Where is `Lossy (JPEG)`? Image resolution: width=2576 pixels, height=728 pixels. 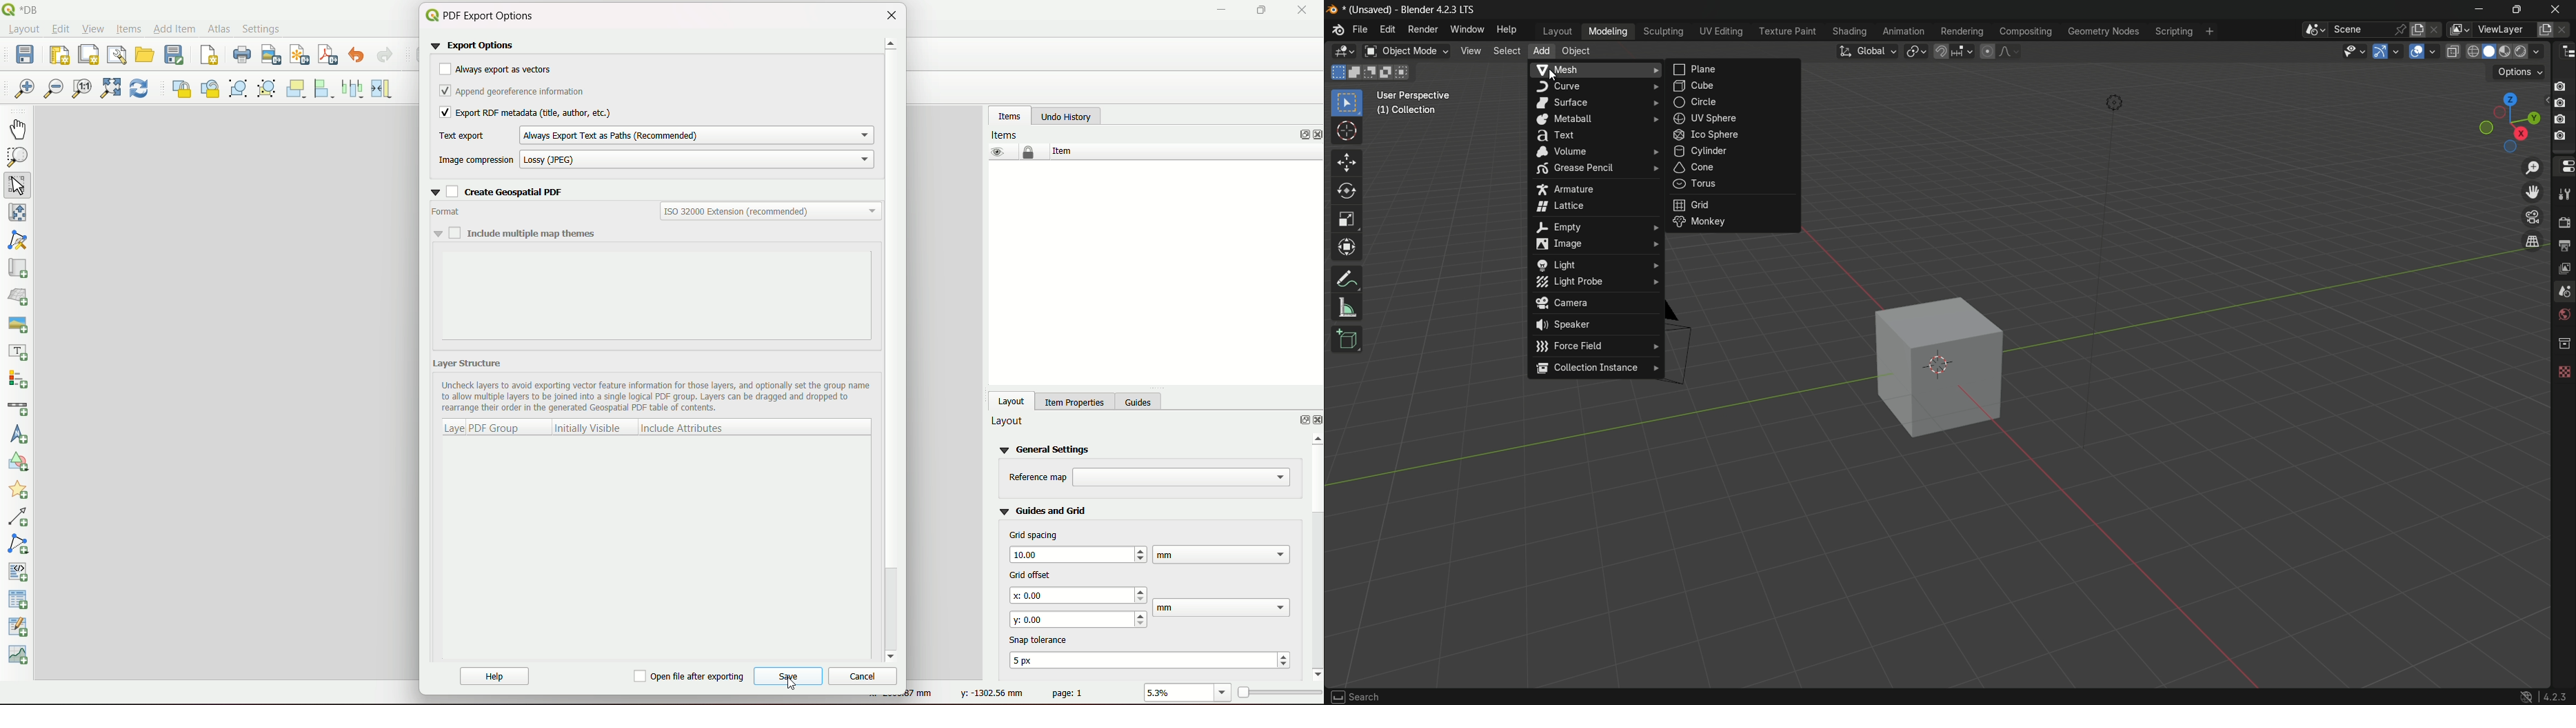
Lossy (JPEG) is located at coordinates (698, 159).